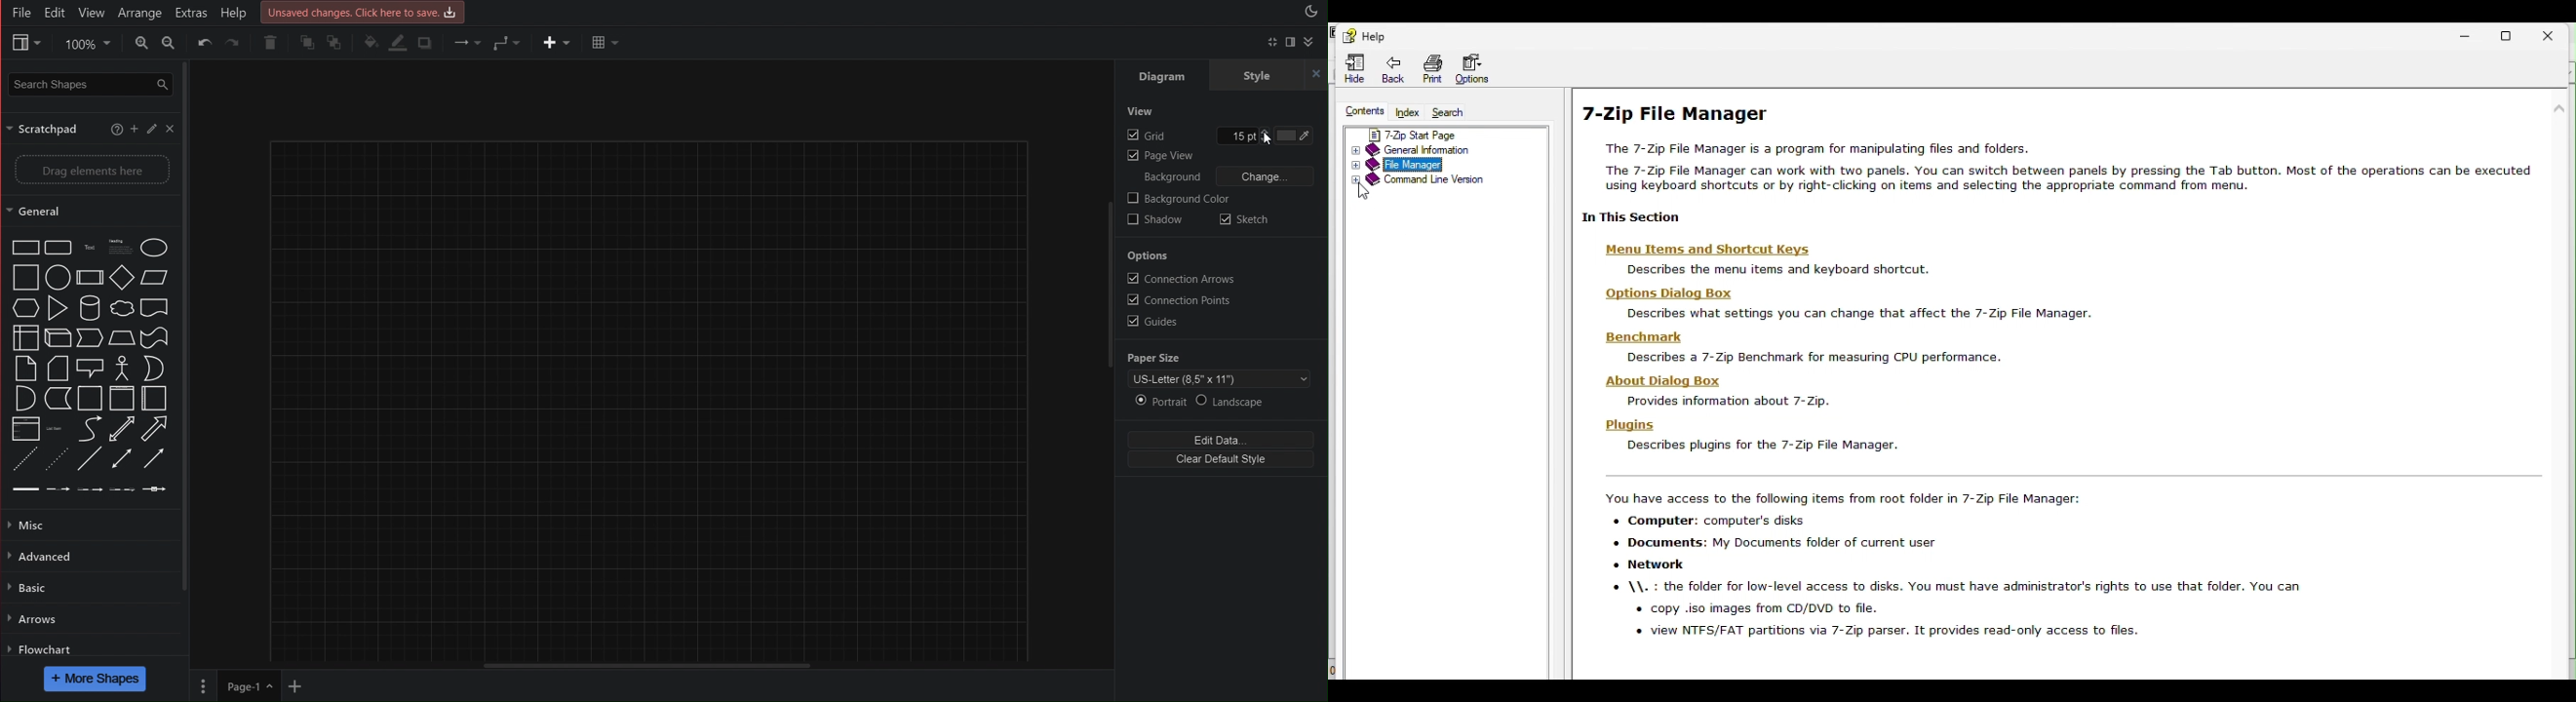 The height and width of the screenshot is (728, 2576). What do you see at coordinates (1154, 222) in the screenshot?
I see `Shadow` at bounding box center [1154, 222].